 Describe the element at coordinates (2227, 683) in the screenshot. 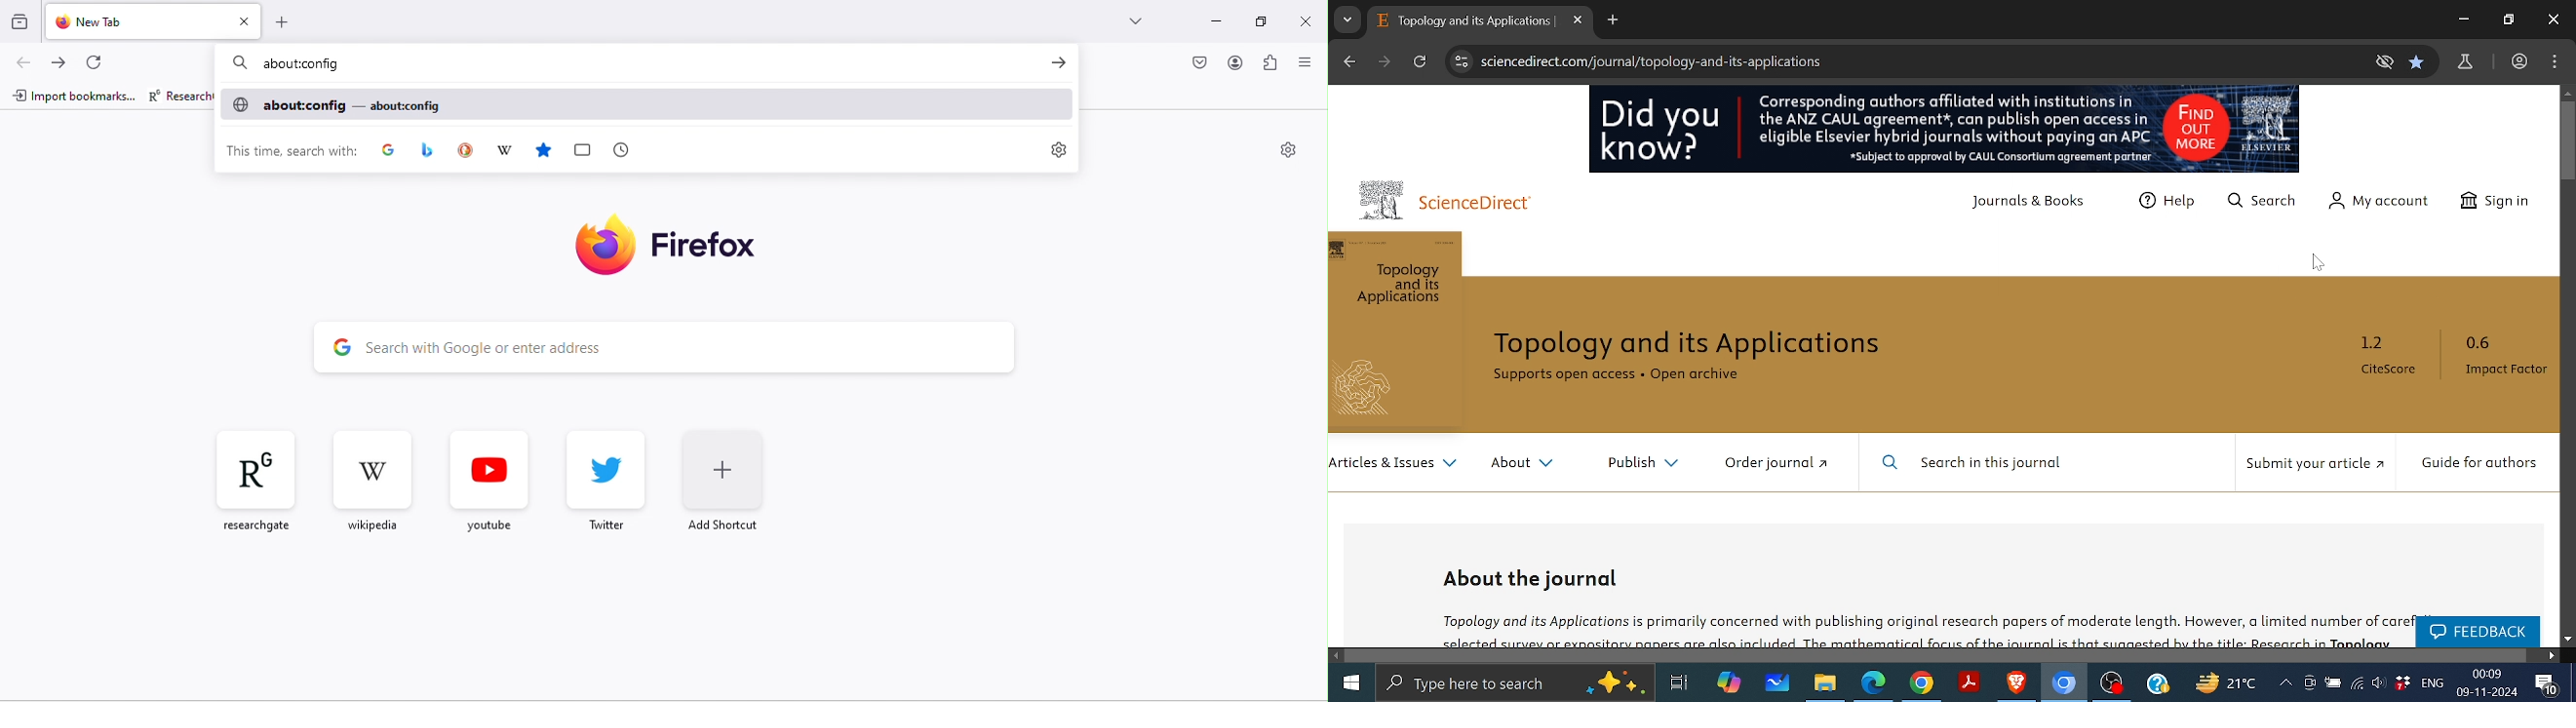

I see `21°C` at that location.